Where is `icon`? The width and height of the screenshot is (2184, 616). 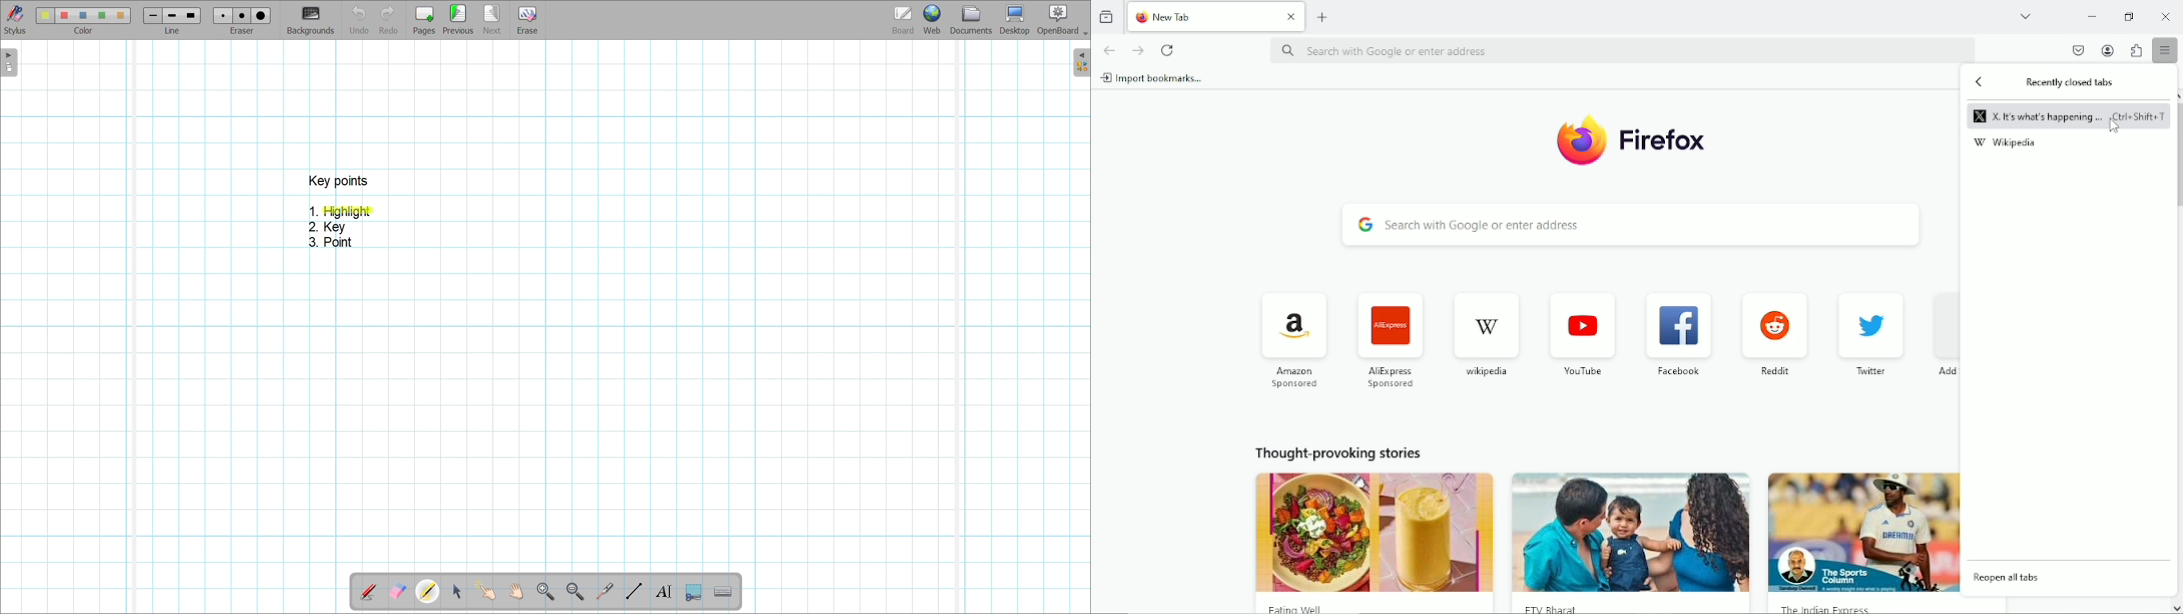
icon is located at coordinates (1864, 327).